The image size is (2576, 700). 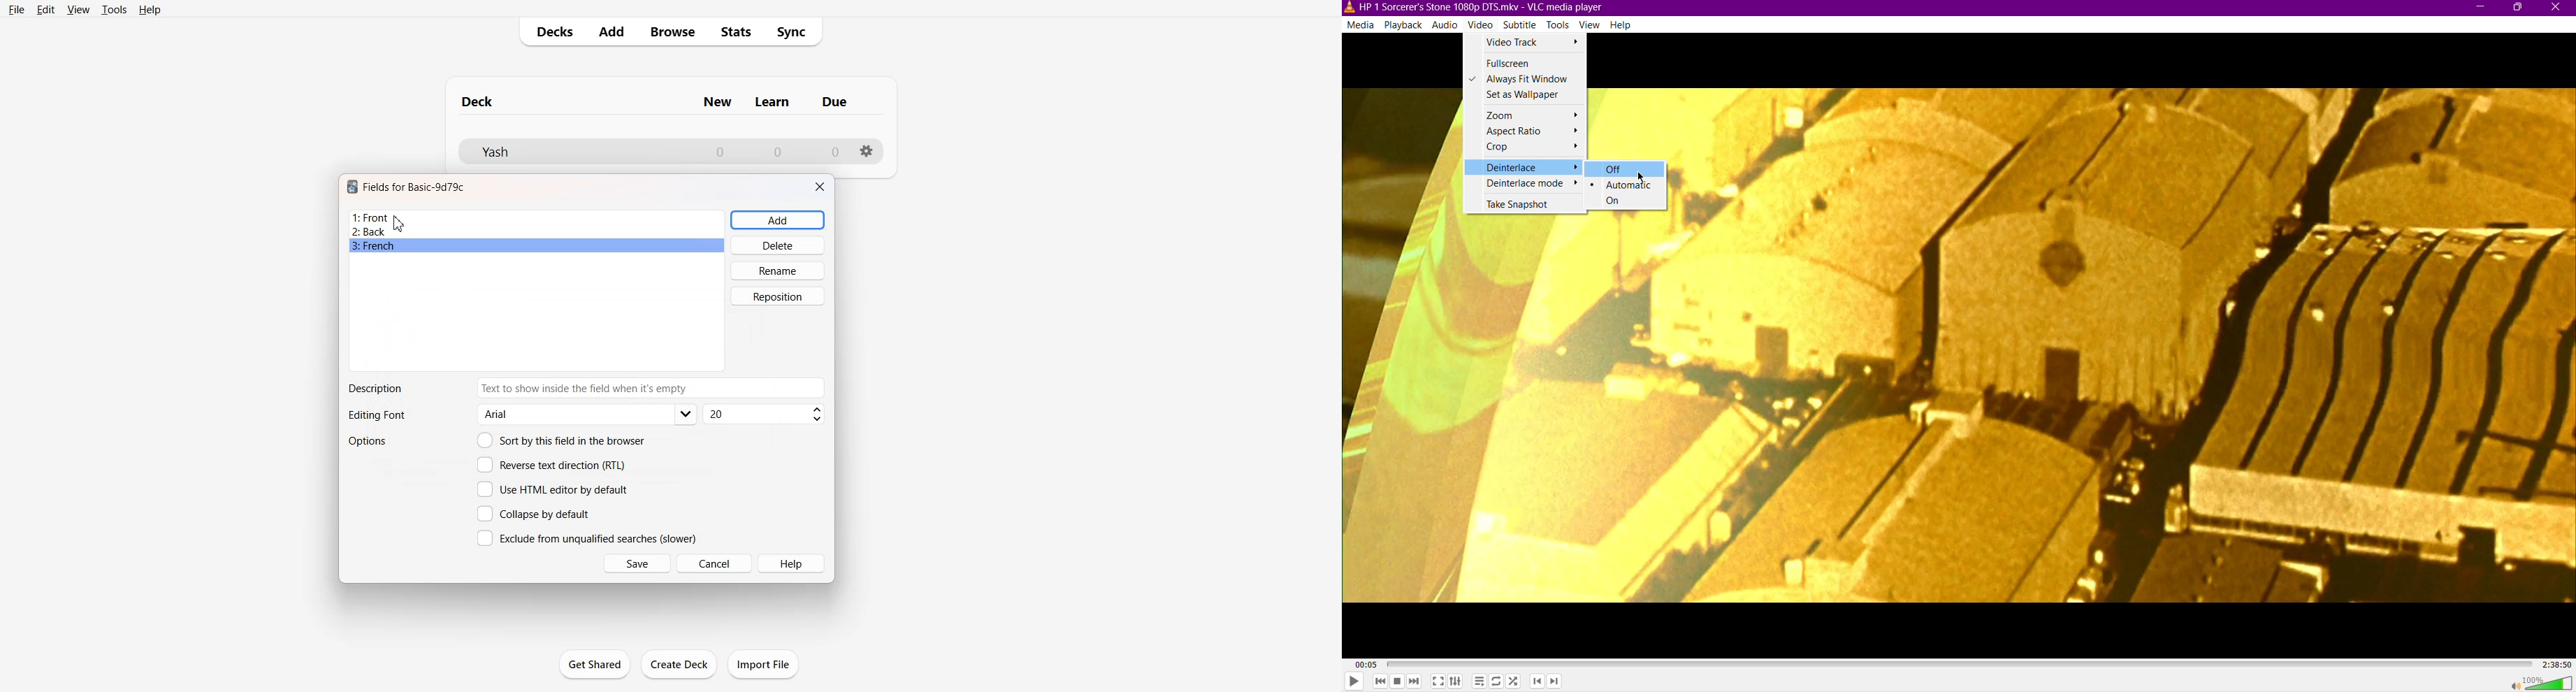 What do you see at coordinates (1524, 80) in the screenshot?
I see `Always Fit Window` at bounding box center [1524, 80].